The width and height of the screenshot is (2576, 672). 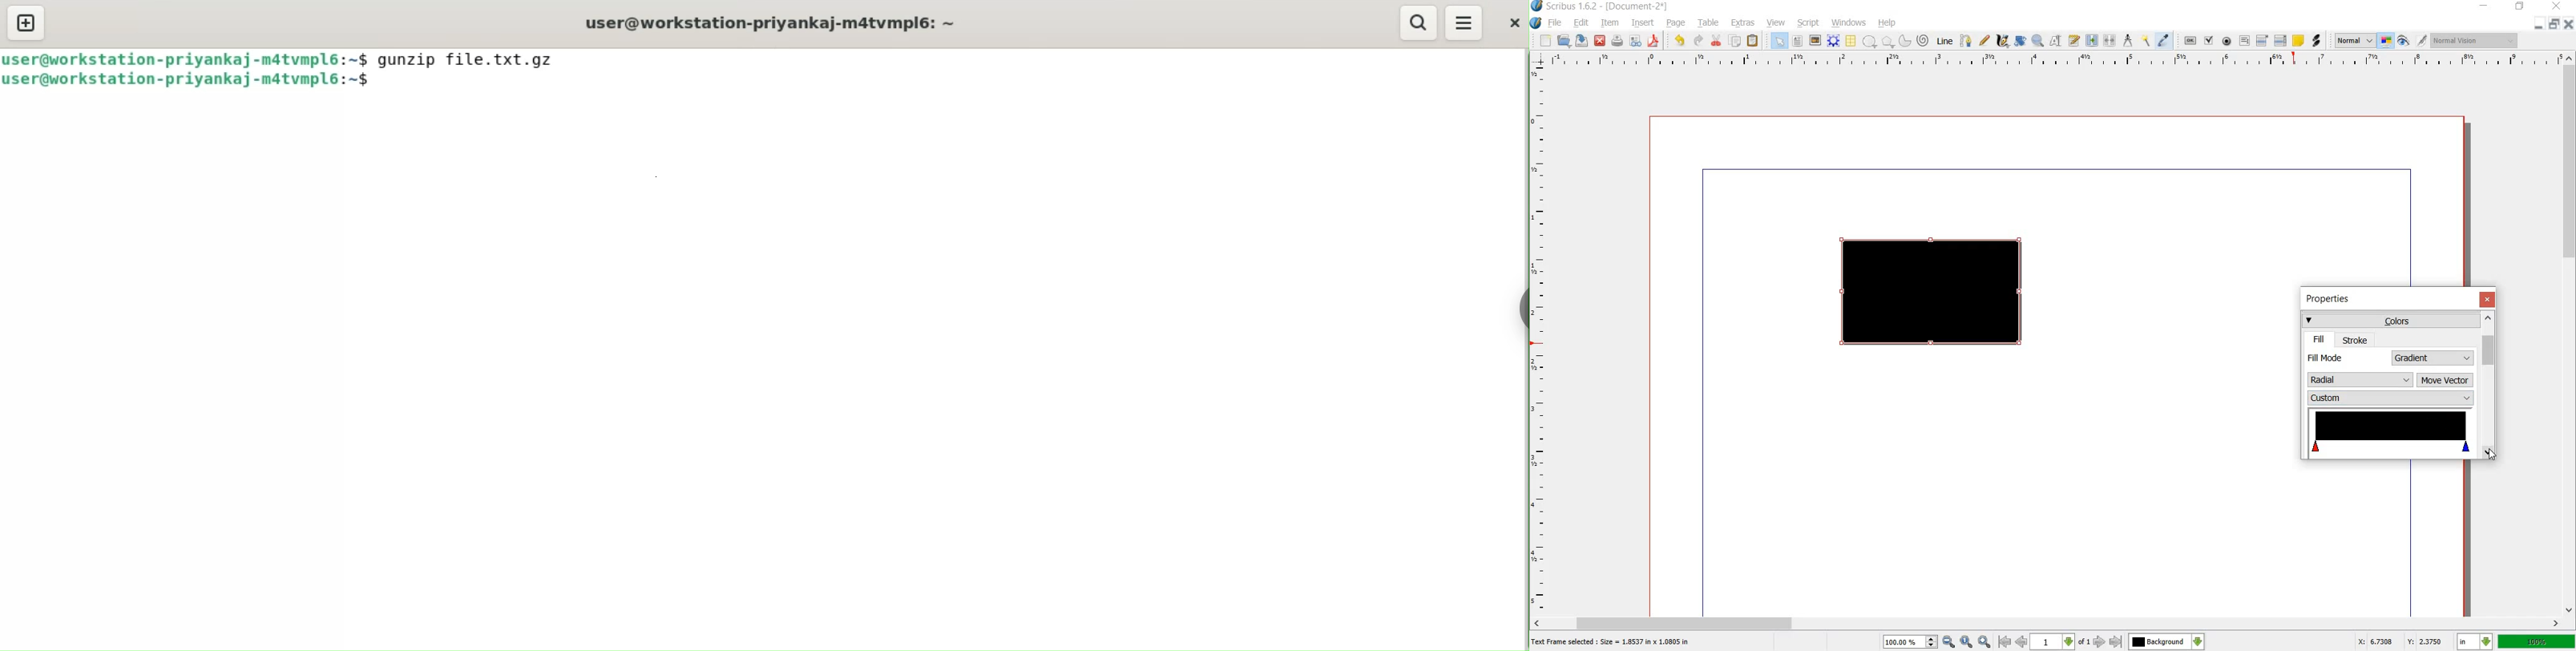 What do you see at coordinates (1949, 642) in the screenshot?
I see `zoom out` at bounding box center [1949, 642].